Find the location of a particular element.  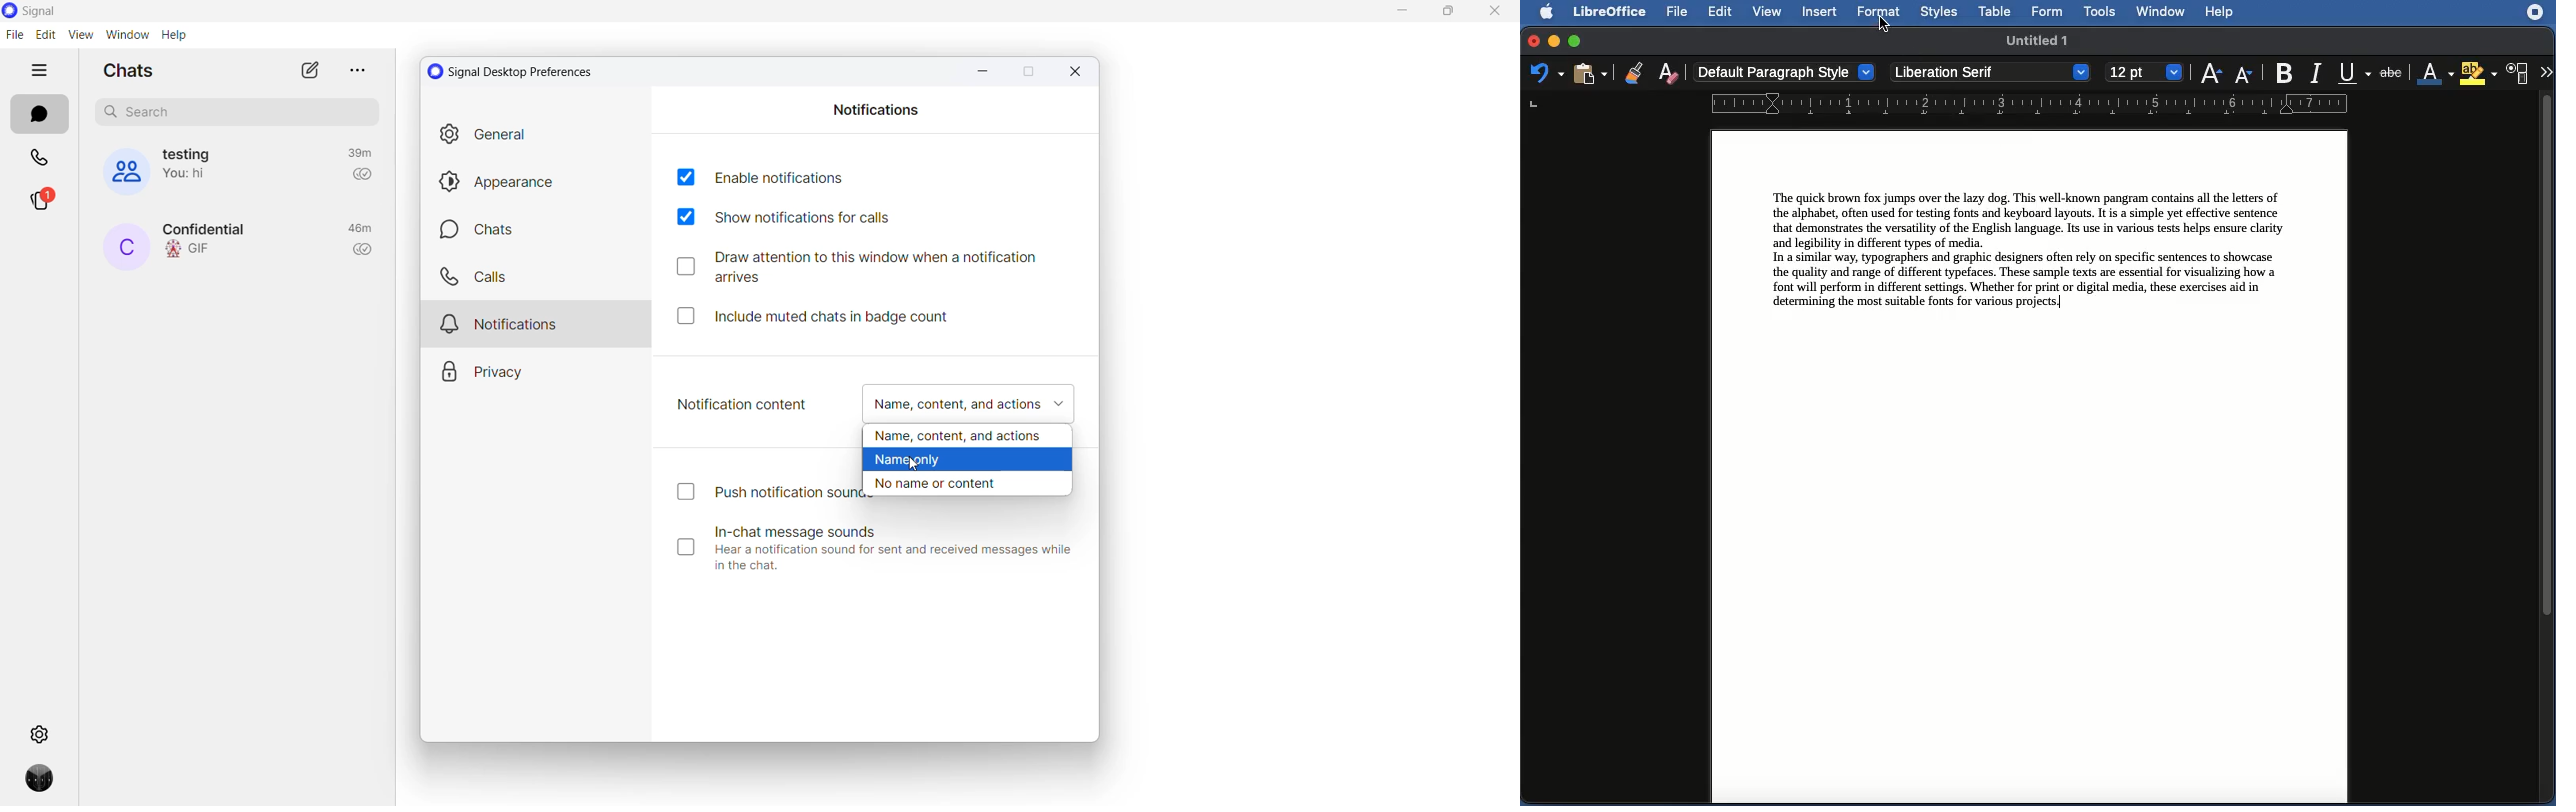

Maximize is located at coordinates (1028, 73).